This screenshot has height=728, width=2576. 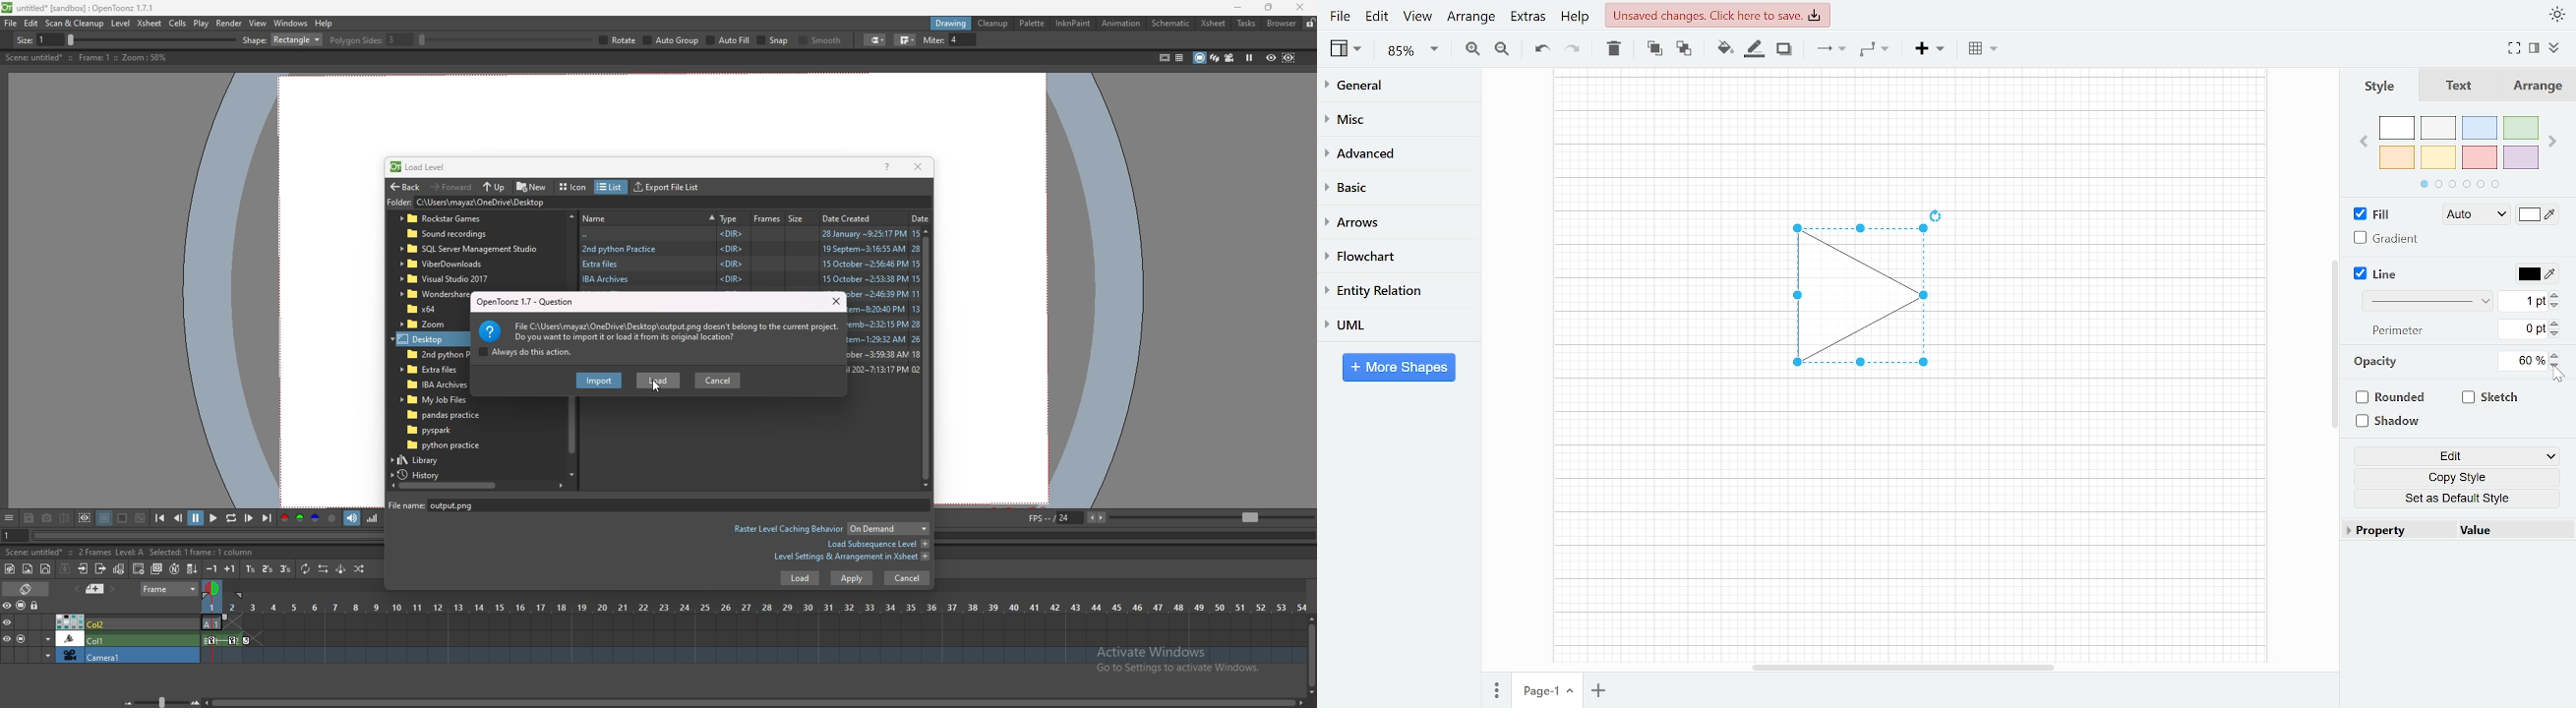 What do you see at coordinates (2397, 129) in the screenshot?
I see `white` at bounding box center [2397, 129].